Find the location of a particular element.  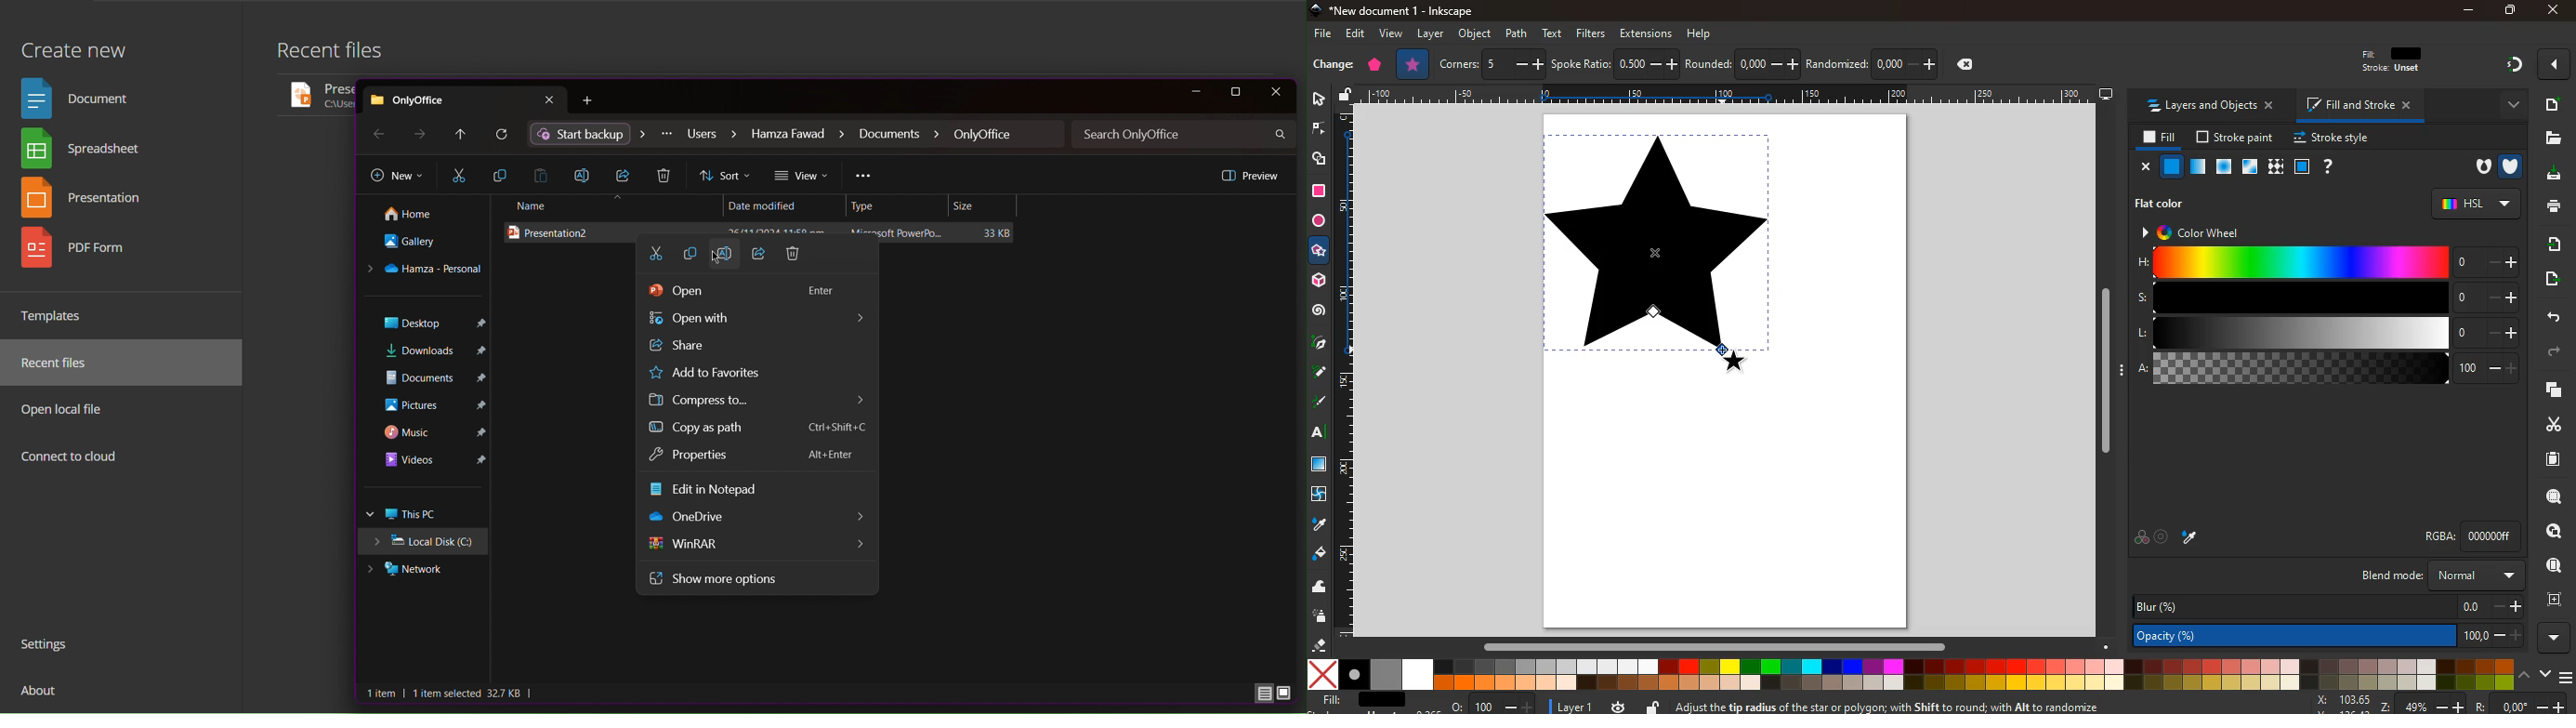

zoom is located at coordinates (2551, 498).